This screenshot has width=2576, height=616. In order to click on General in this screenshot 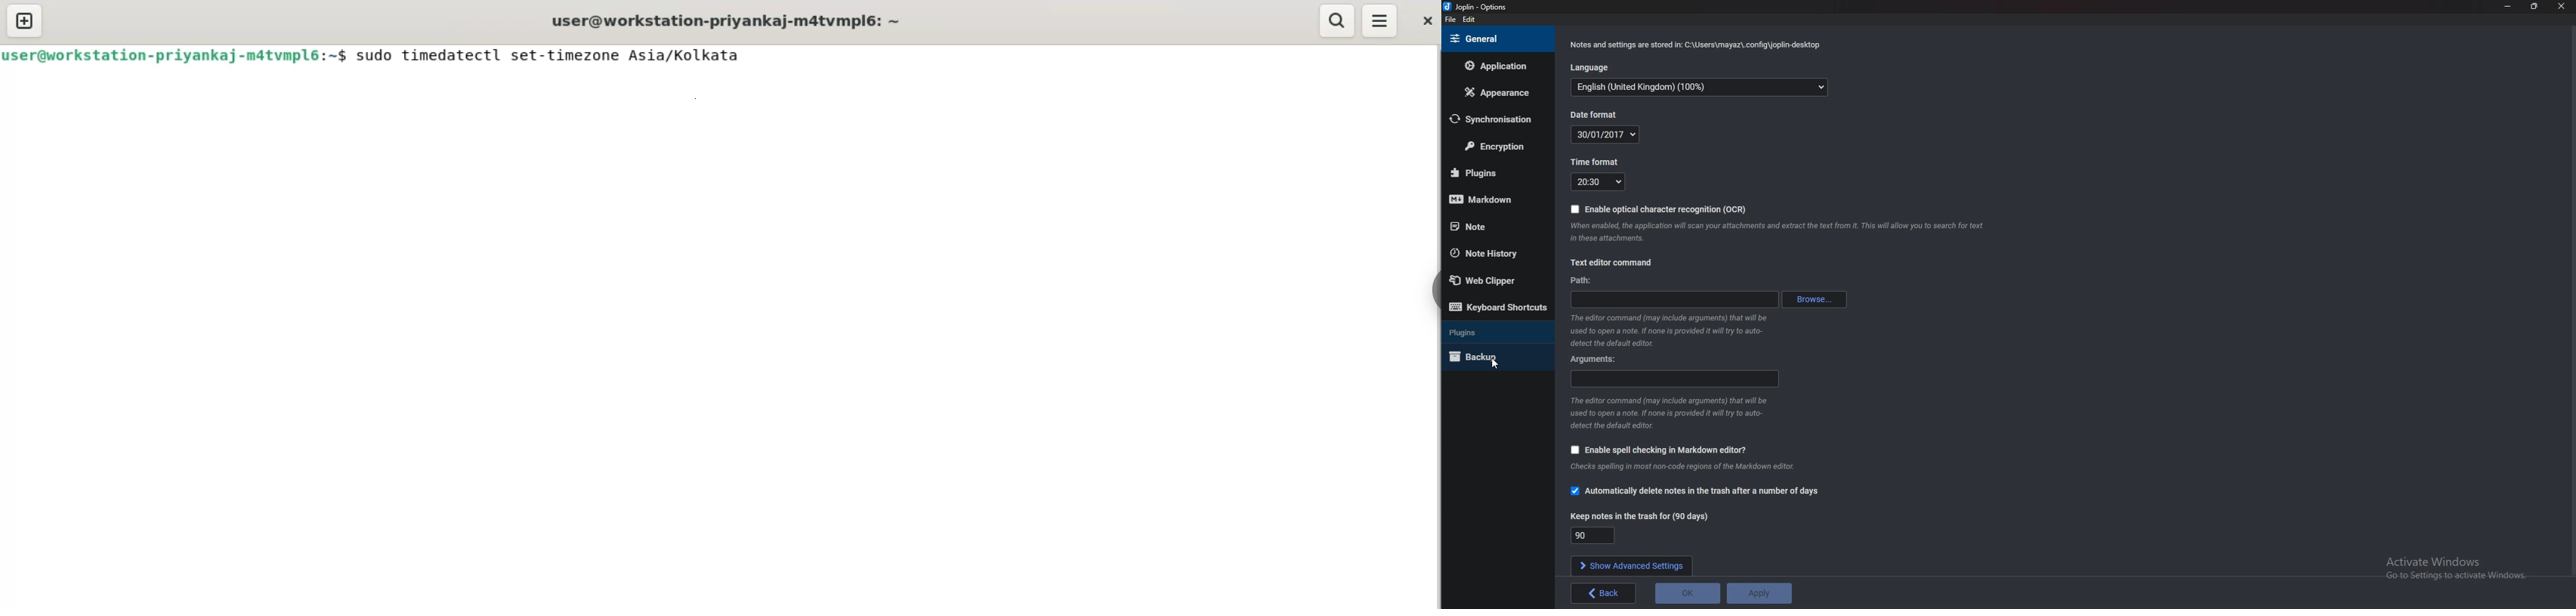, I will do `click(1496, 39)`.